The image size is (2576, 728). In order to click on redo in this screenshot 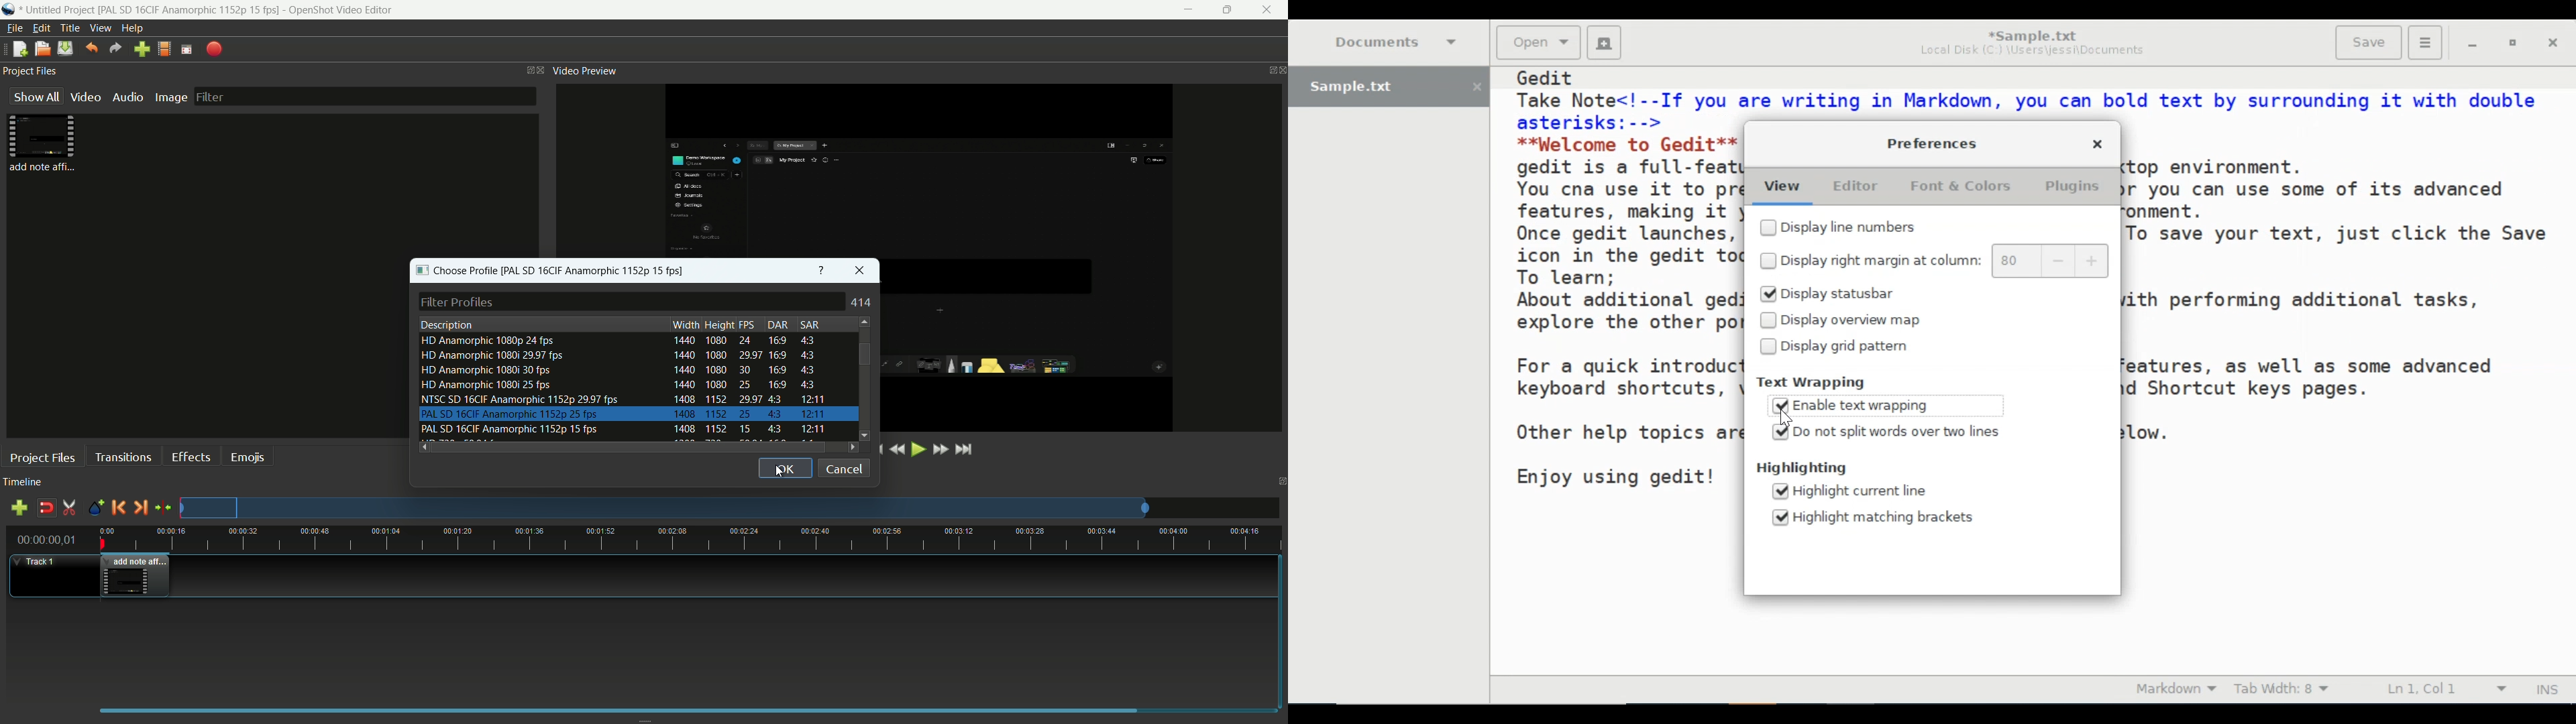, I will do `click(113, 49)`.